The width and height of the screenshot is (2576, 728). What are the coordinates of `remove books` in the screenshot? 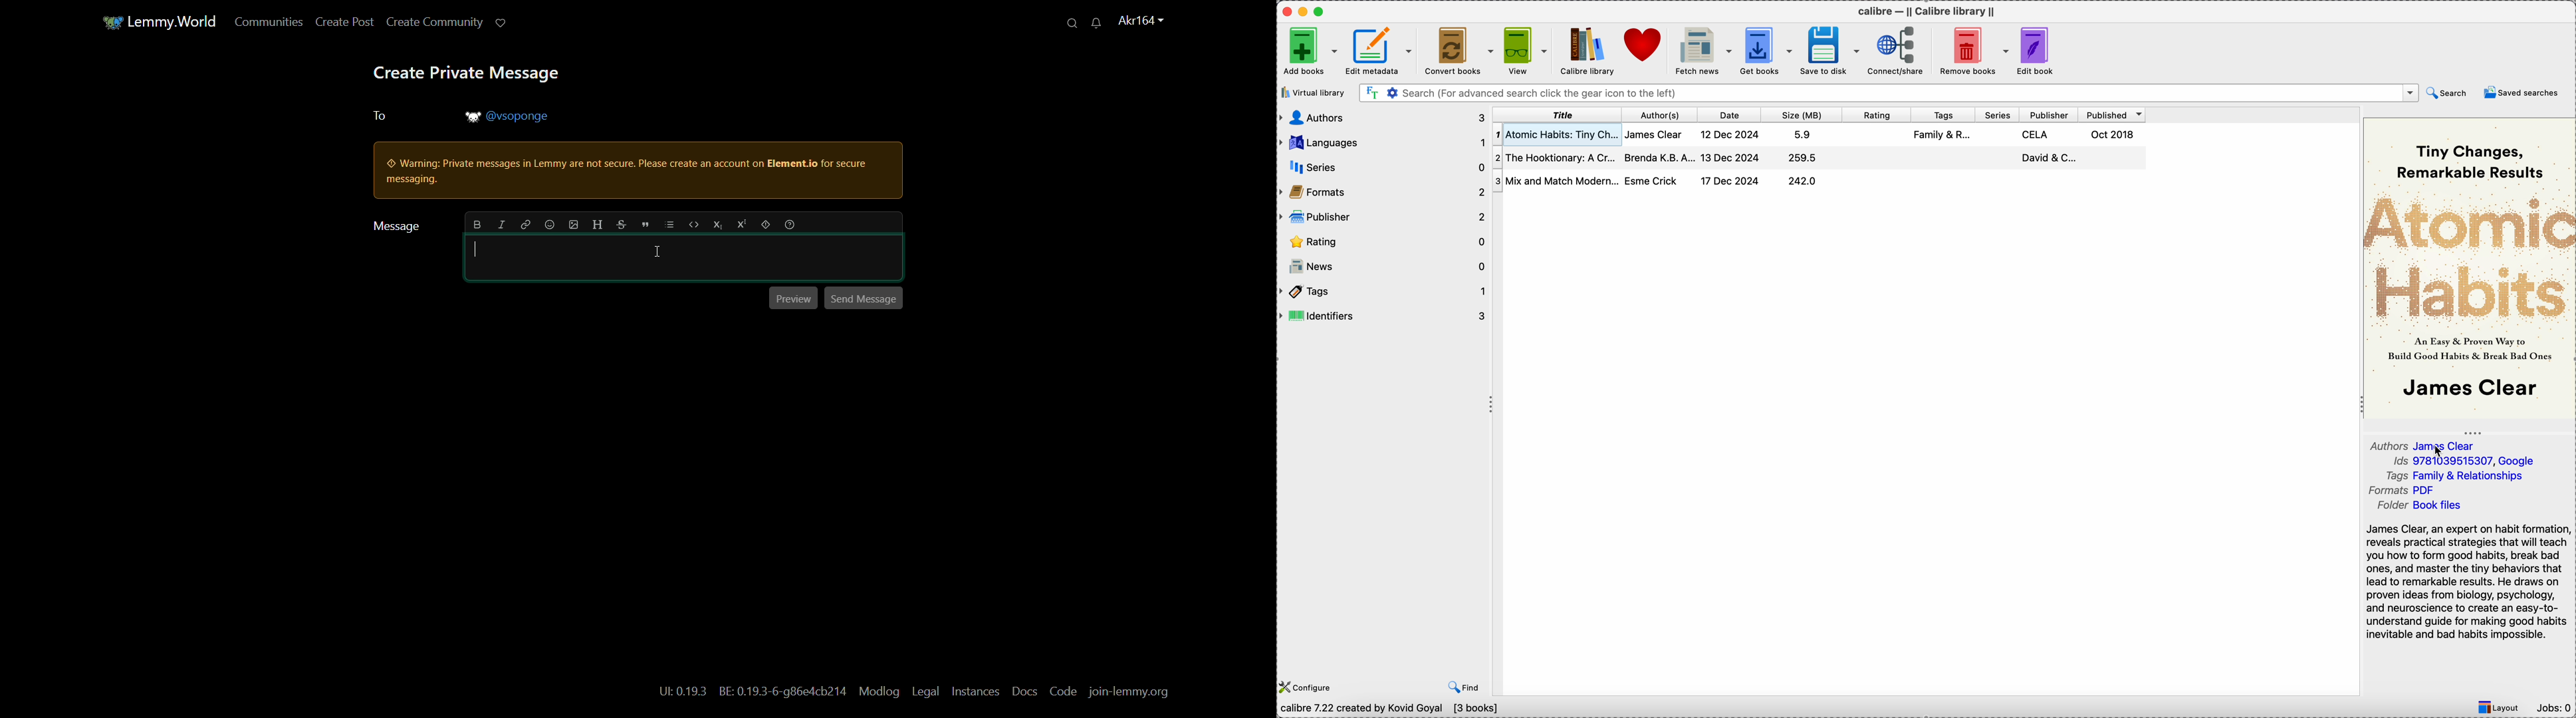 It's located at (1971, 51).